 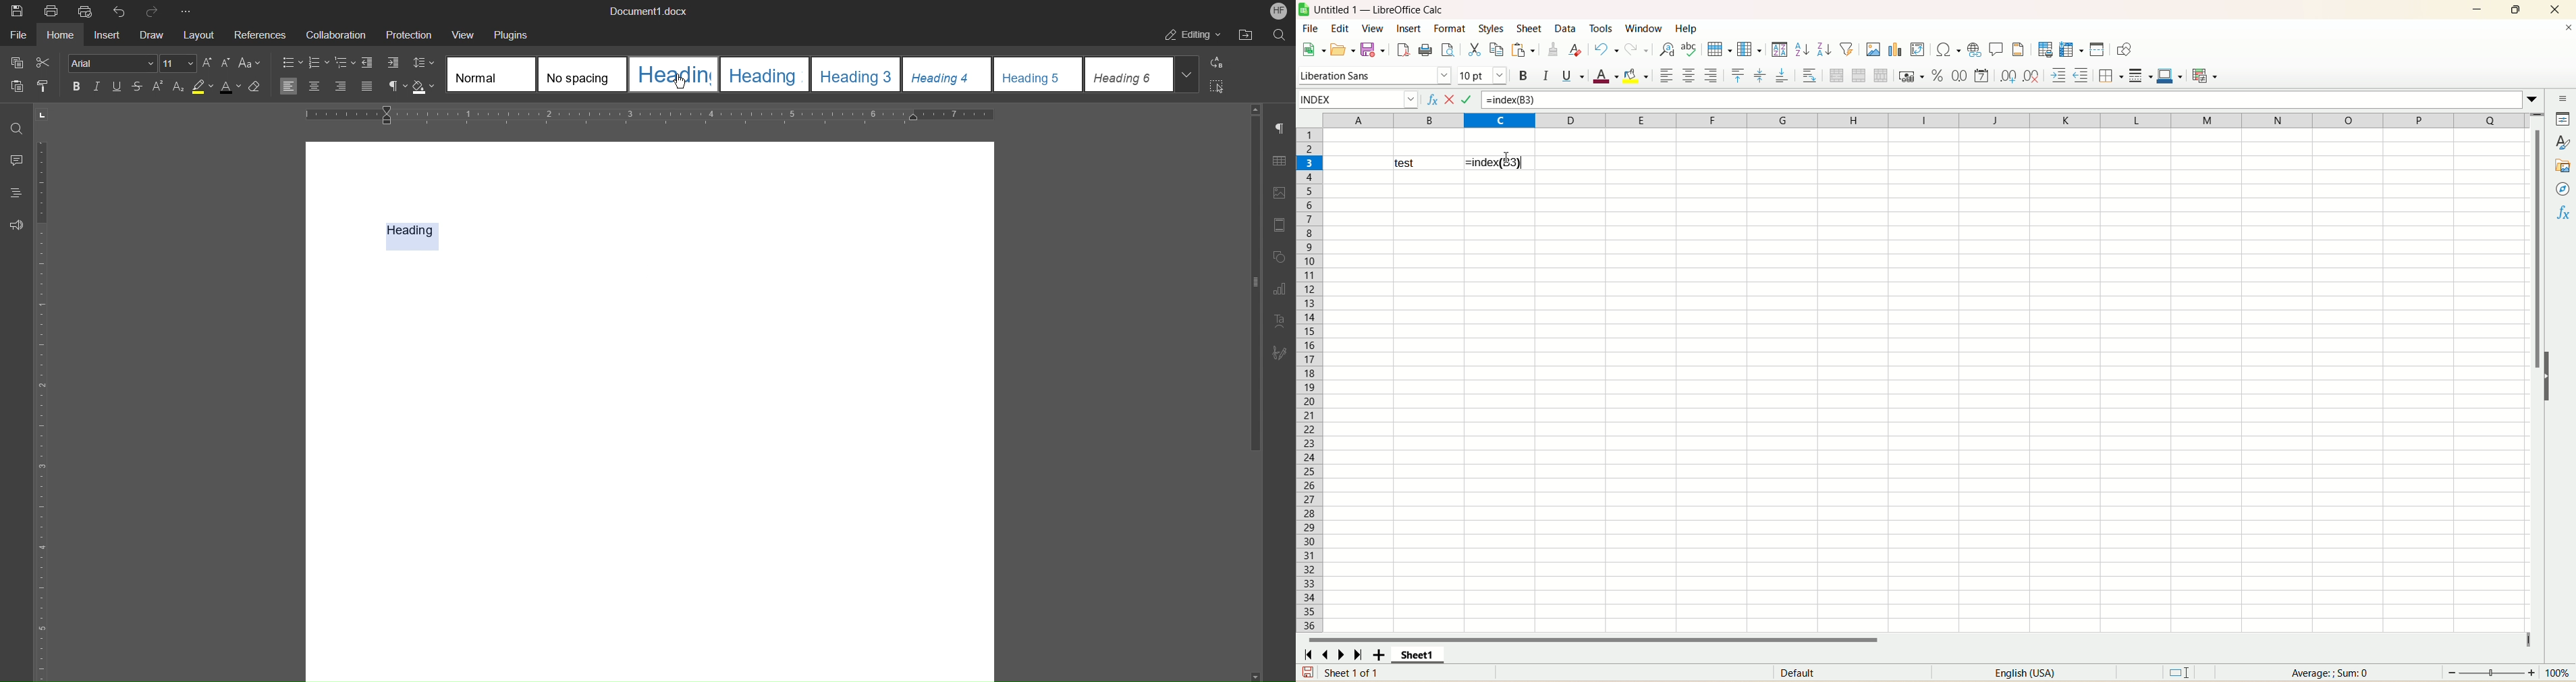 What do you see at coordinates (647, 11) in the screenshot?
I see `Document.docx` at bounding box center [647, 11].